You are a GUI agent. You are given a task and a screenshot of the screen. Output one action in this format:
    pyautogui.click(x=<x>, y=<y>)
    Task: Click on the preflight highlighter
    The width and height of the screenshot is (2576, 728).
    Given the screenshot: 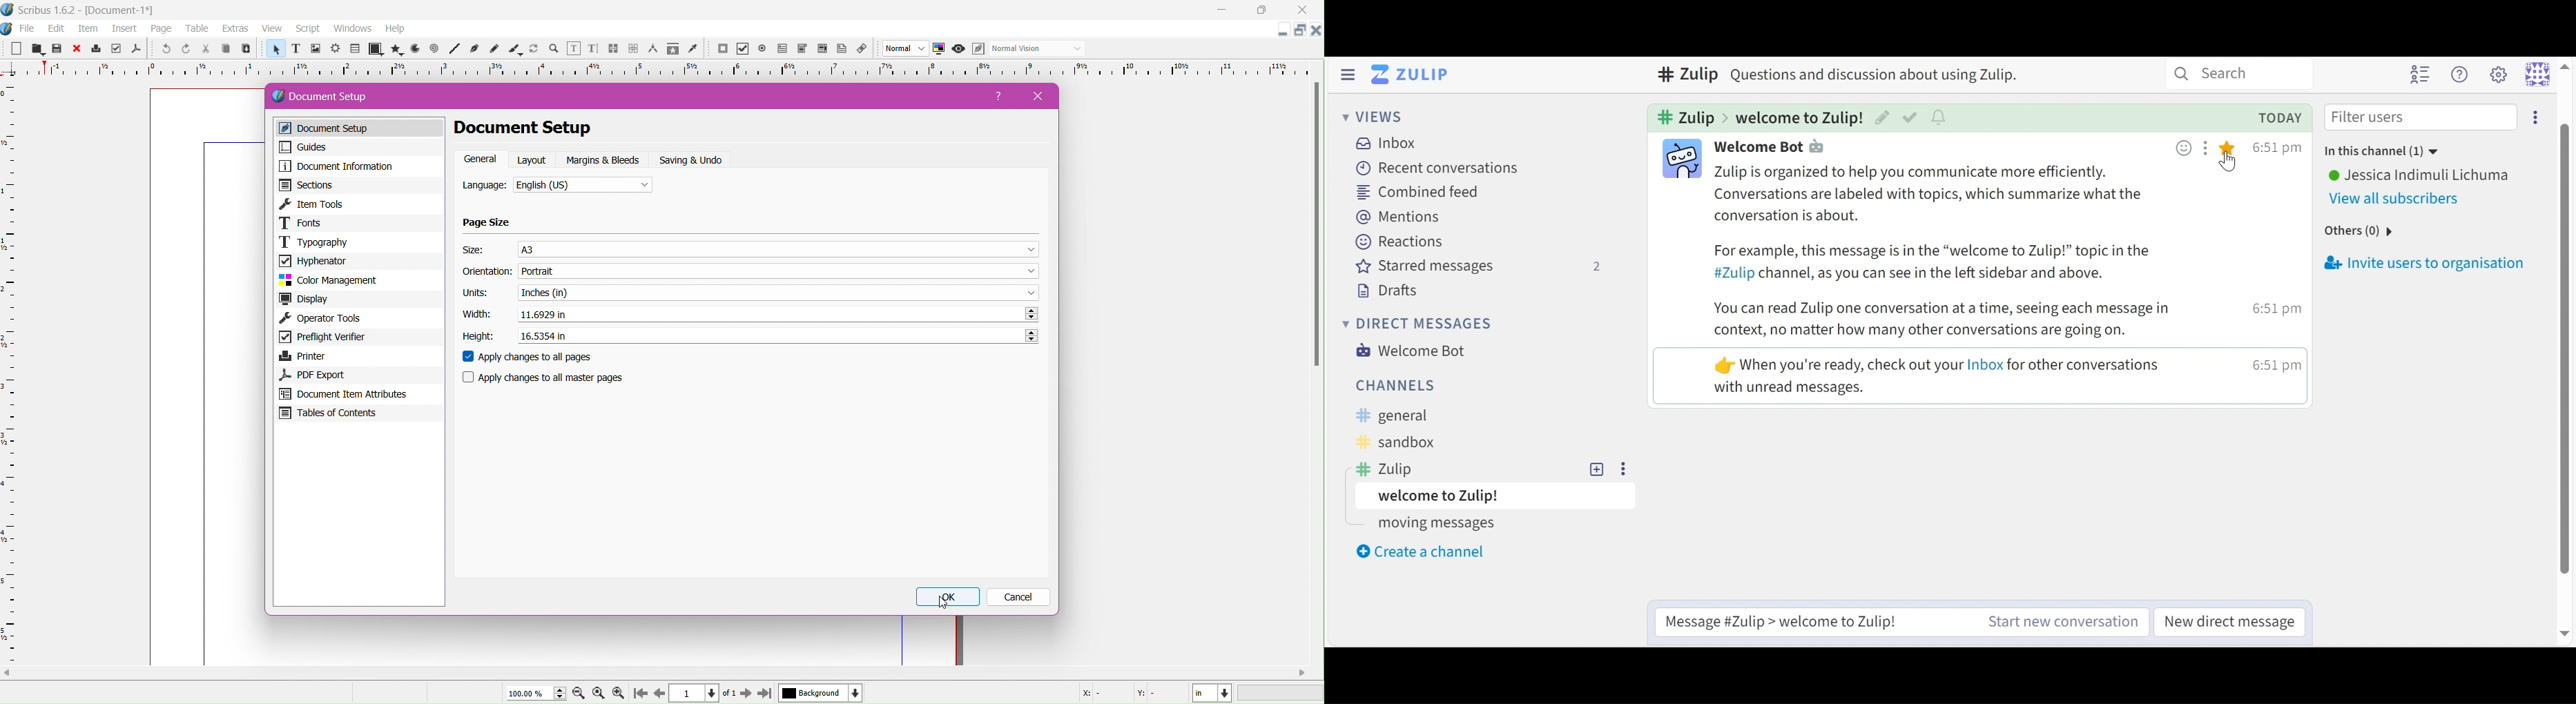 What is the action you would take?
    pyautogui.click(x=116, y=49)
    